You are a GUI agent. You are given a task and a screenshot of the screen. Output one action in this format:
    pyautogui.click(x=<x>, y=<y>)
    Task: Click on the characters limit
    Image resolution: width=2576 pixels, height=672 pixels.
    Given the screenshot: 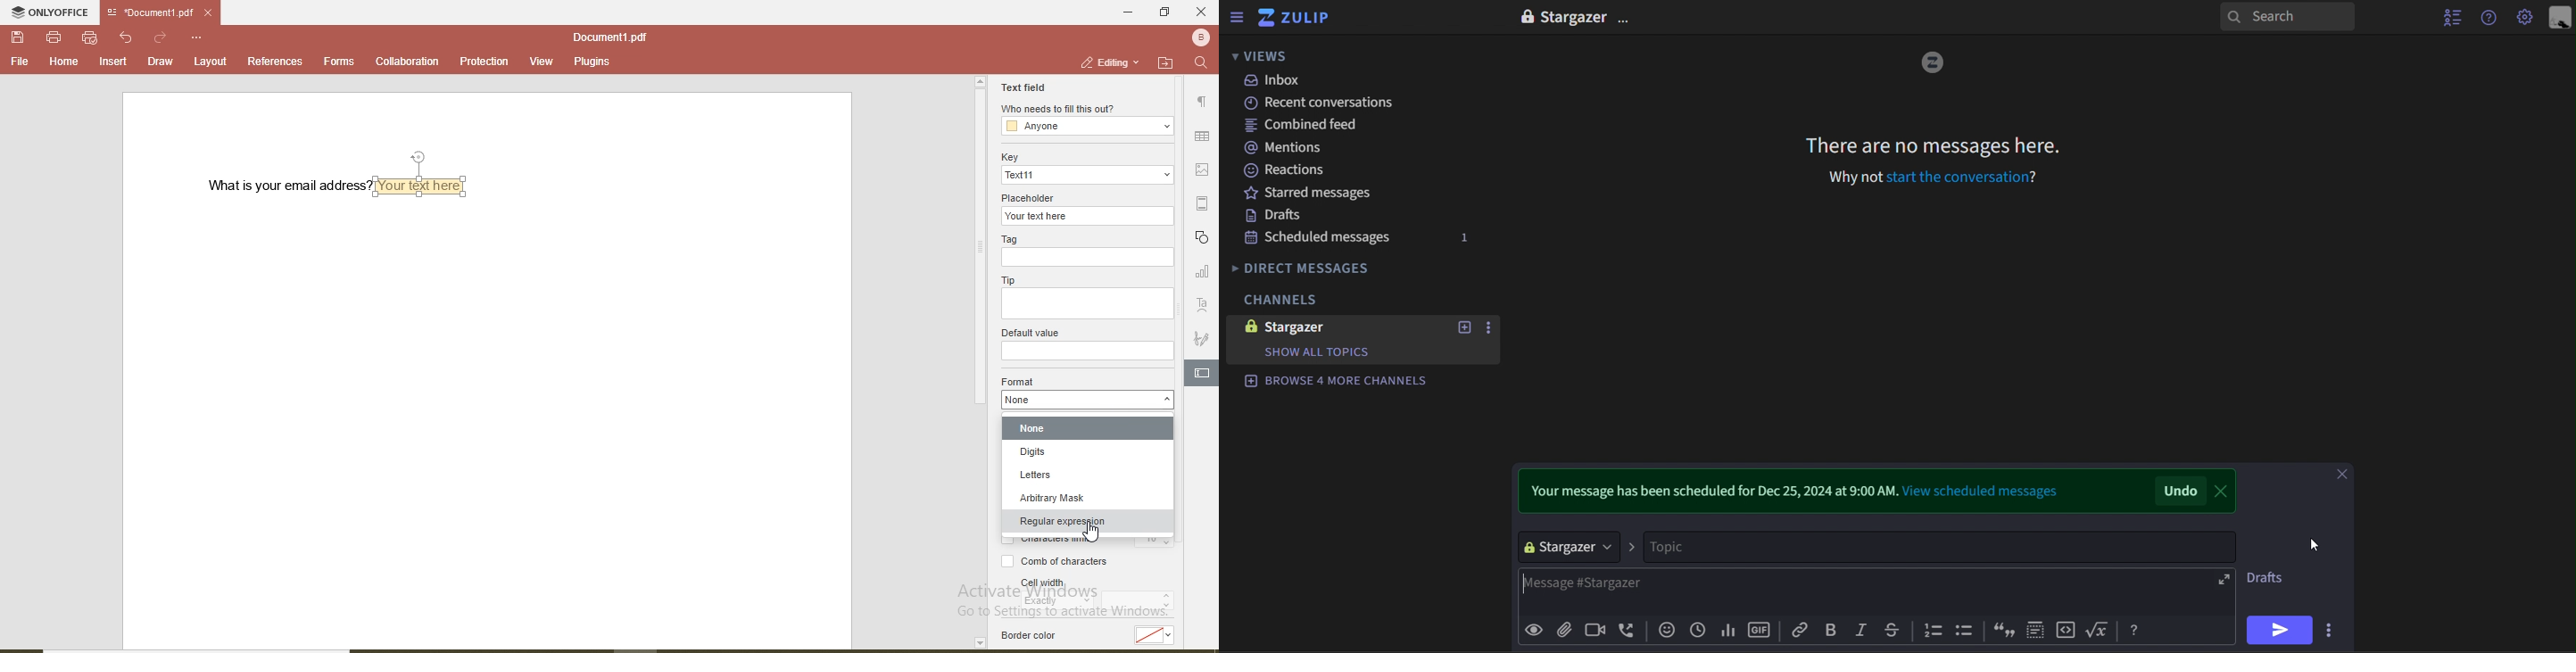 What is the action you would take?
    pyautogui.click(x=1053, y=542)
    